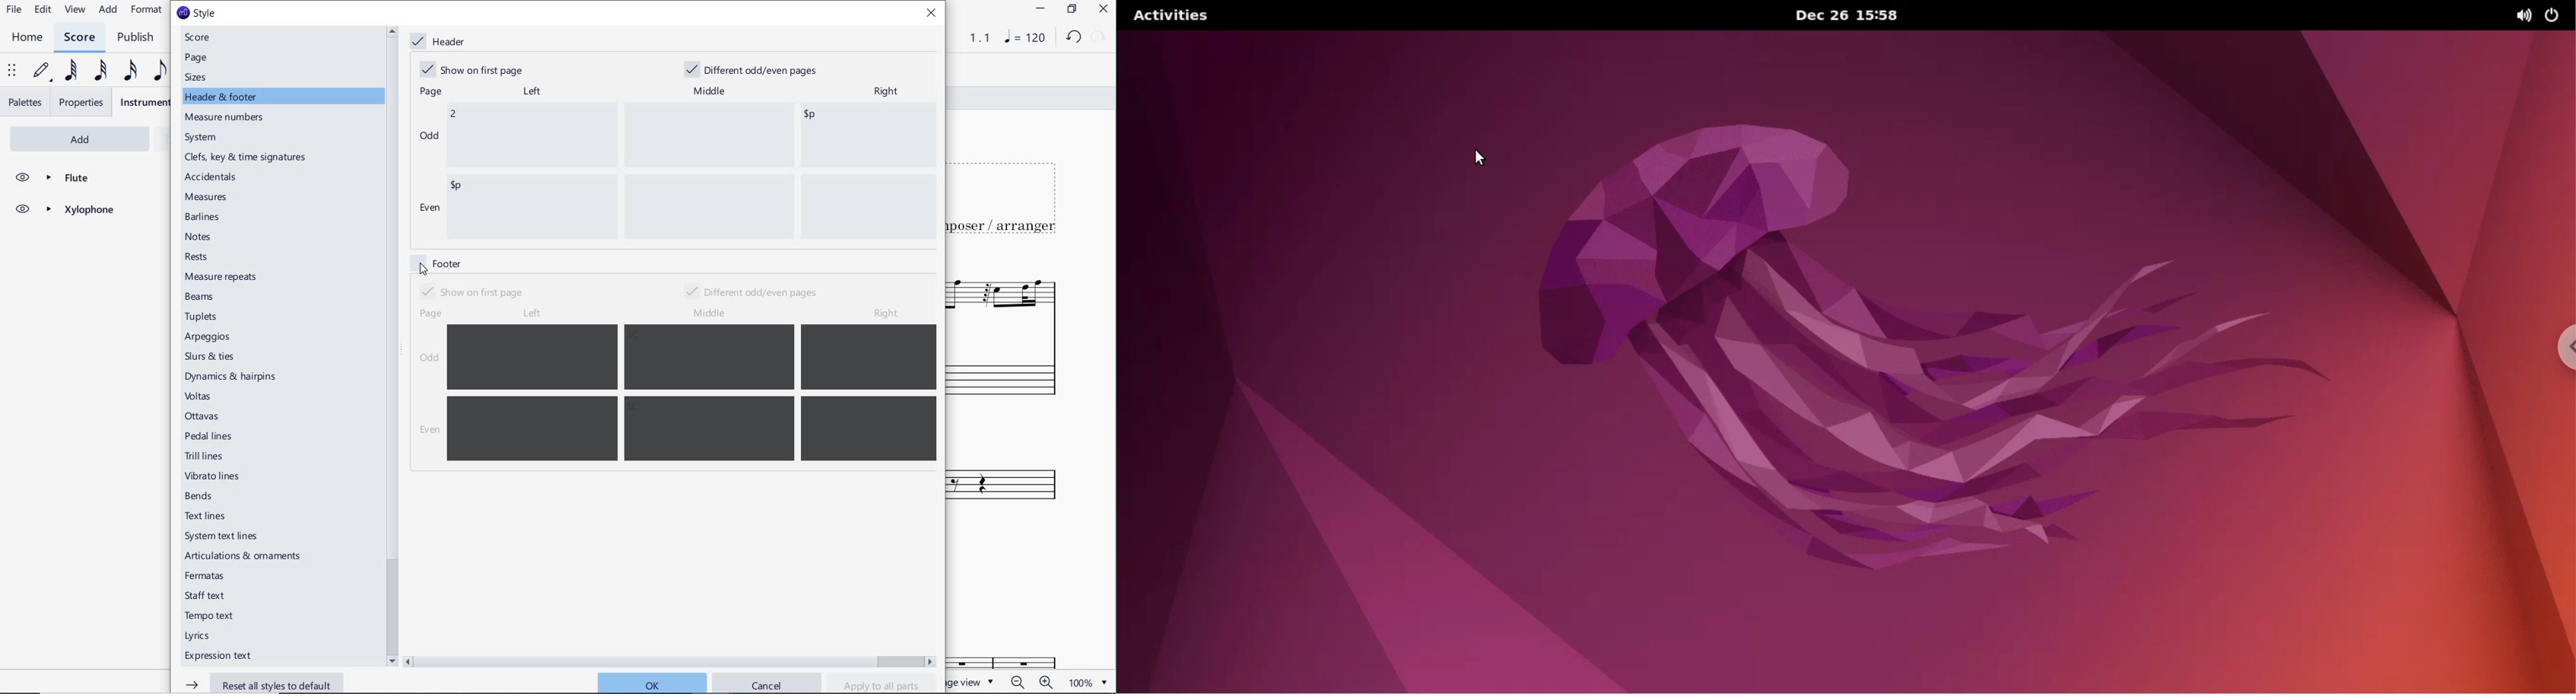  Describe the element at coordinates (391, 346) in the screenshot. I see `scrollbar` at that location.